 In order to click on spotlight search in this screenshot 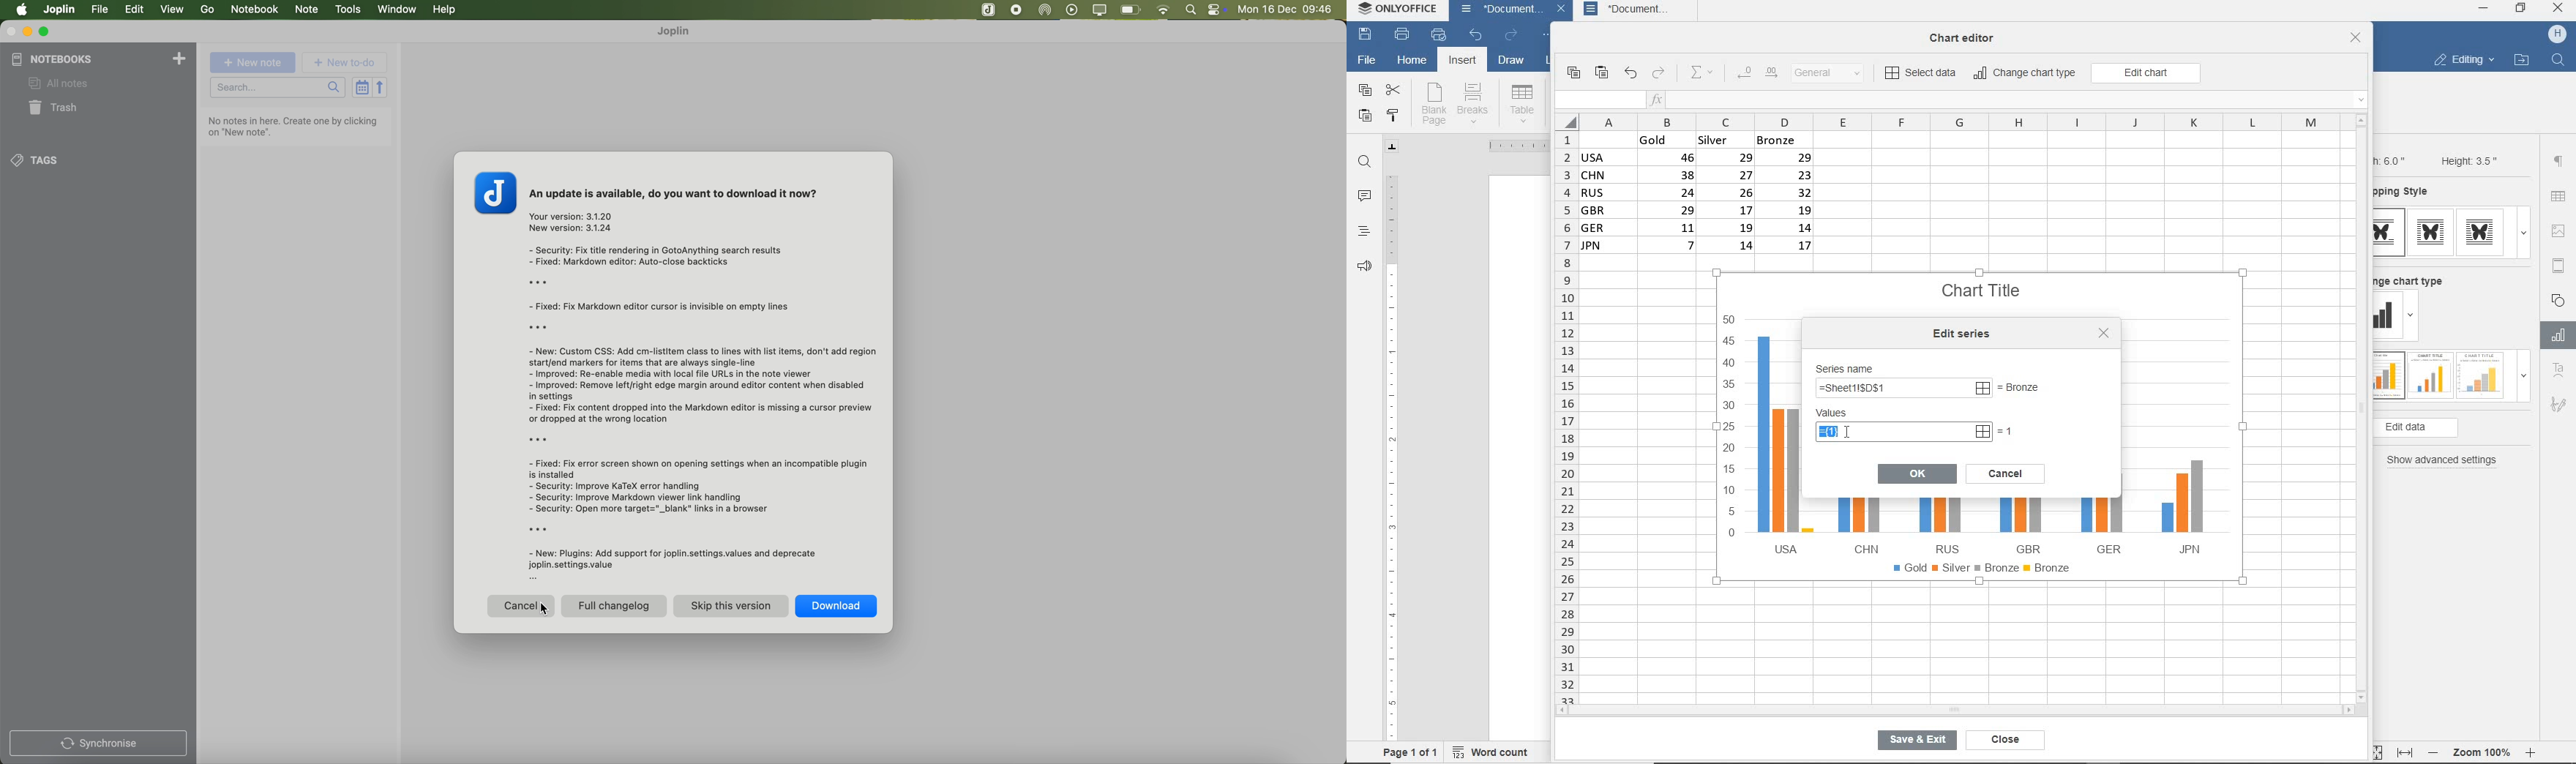, I will do `click(1193, 9)`.